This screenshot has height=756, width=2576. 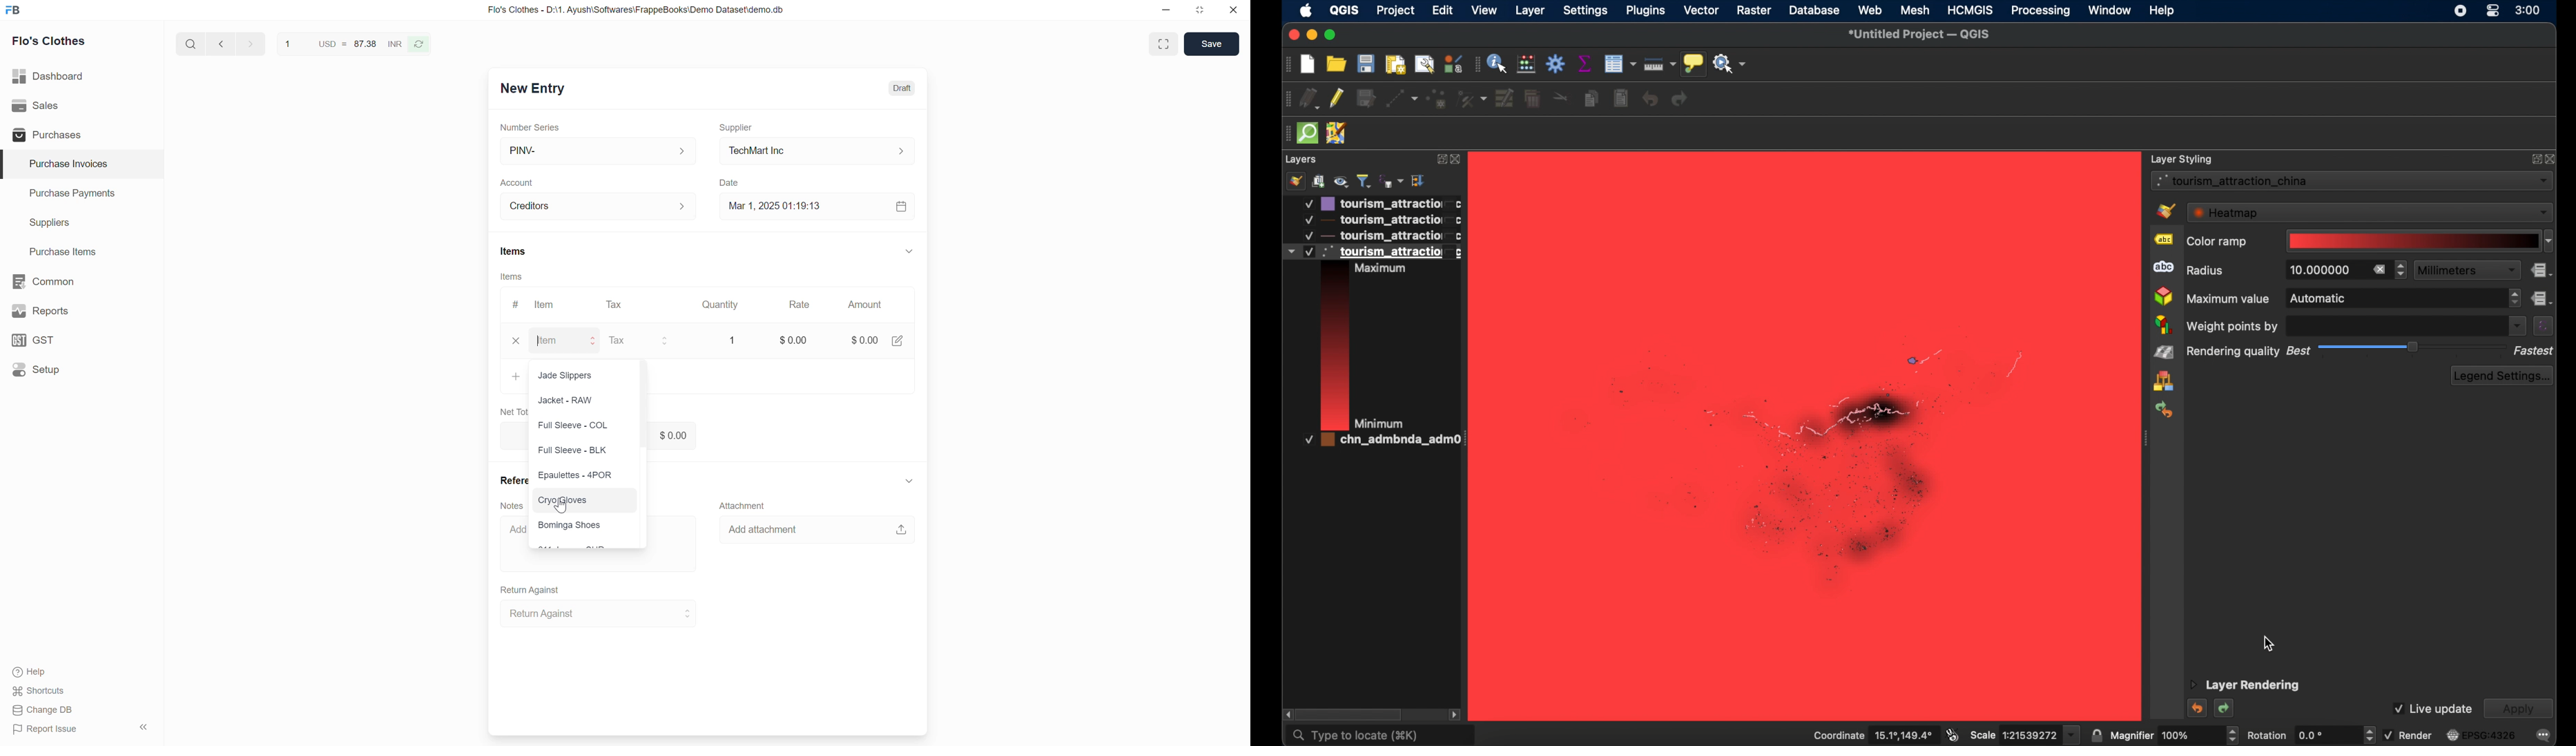 I want to click on cut features, so click(x=1560, y=98).